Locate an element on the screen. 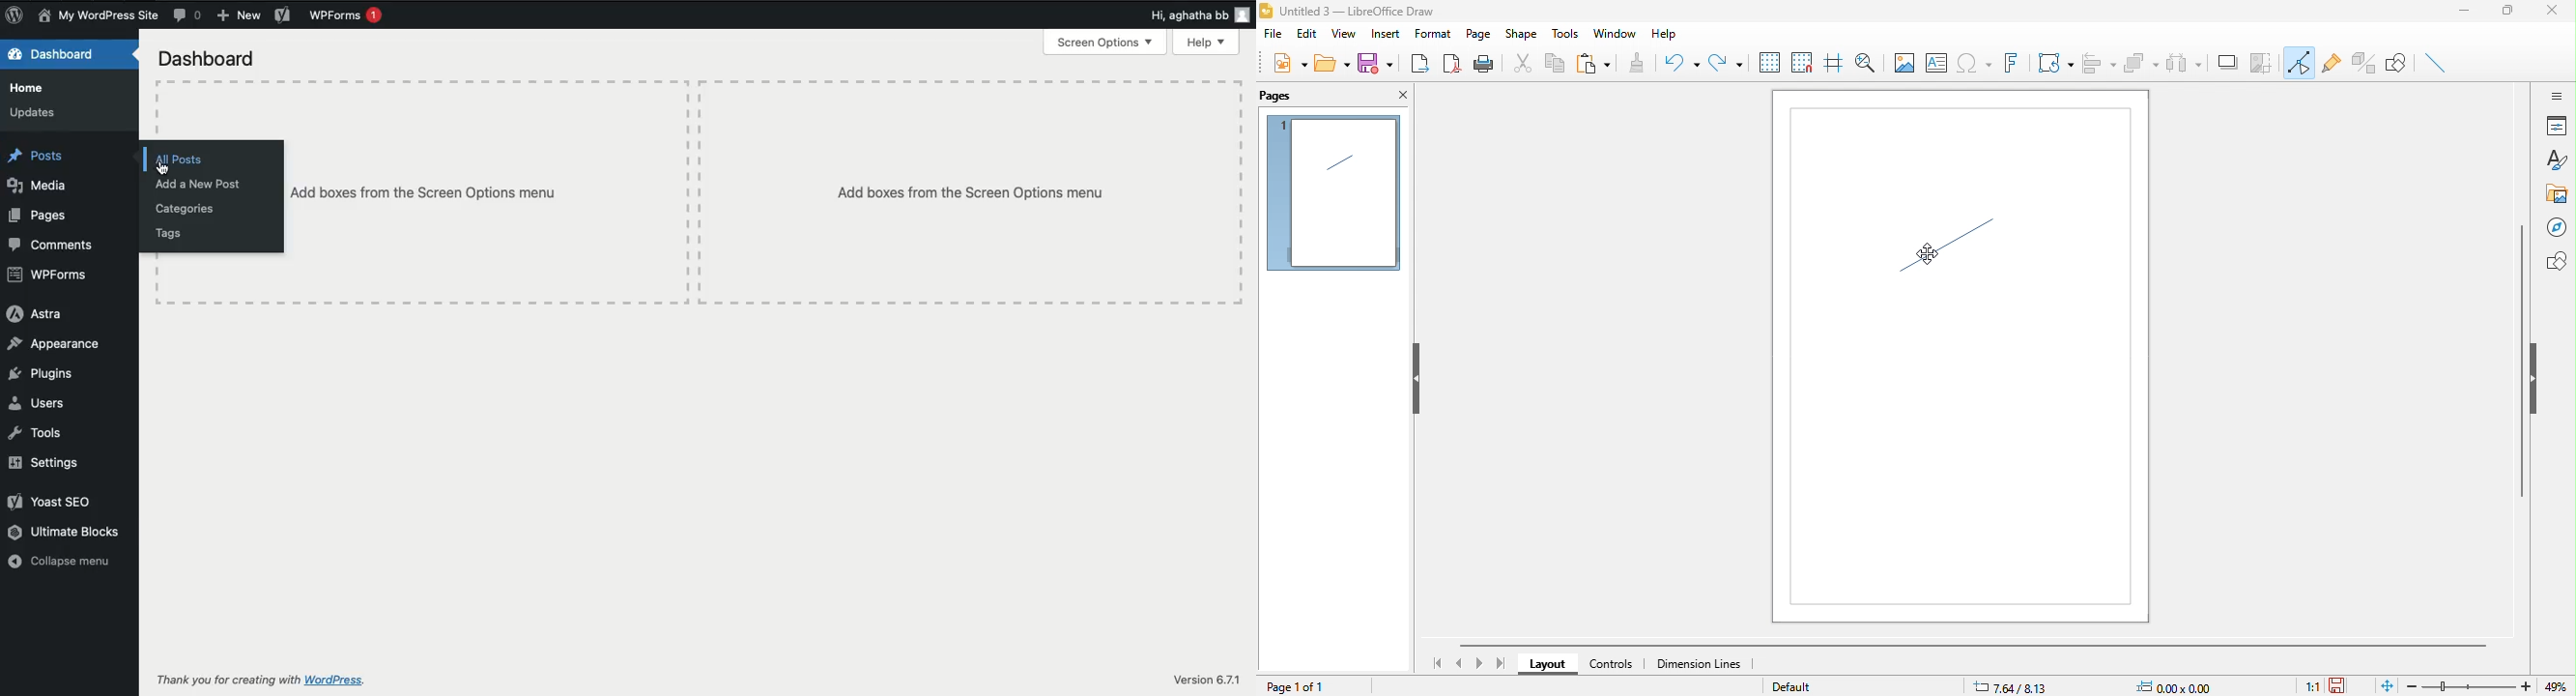  WPForms is located at coordinates (345, 17).